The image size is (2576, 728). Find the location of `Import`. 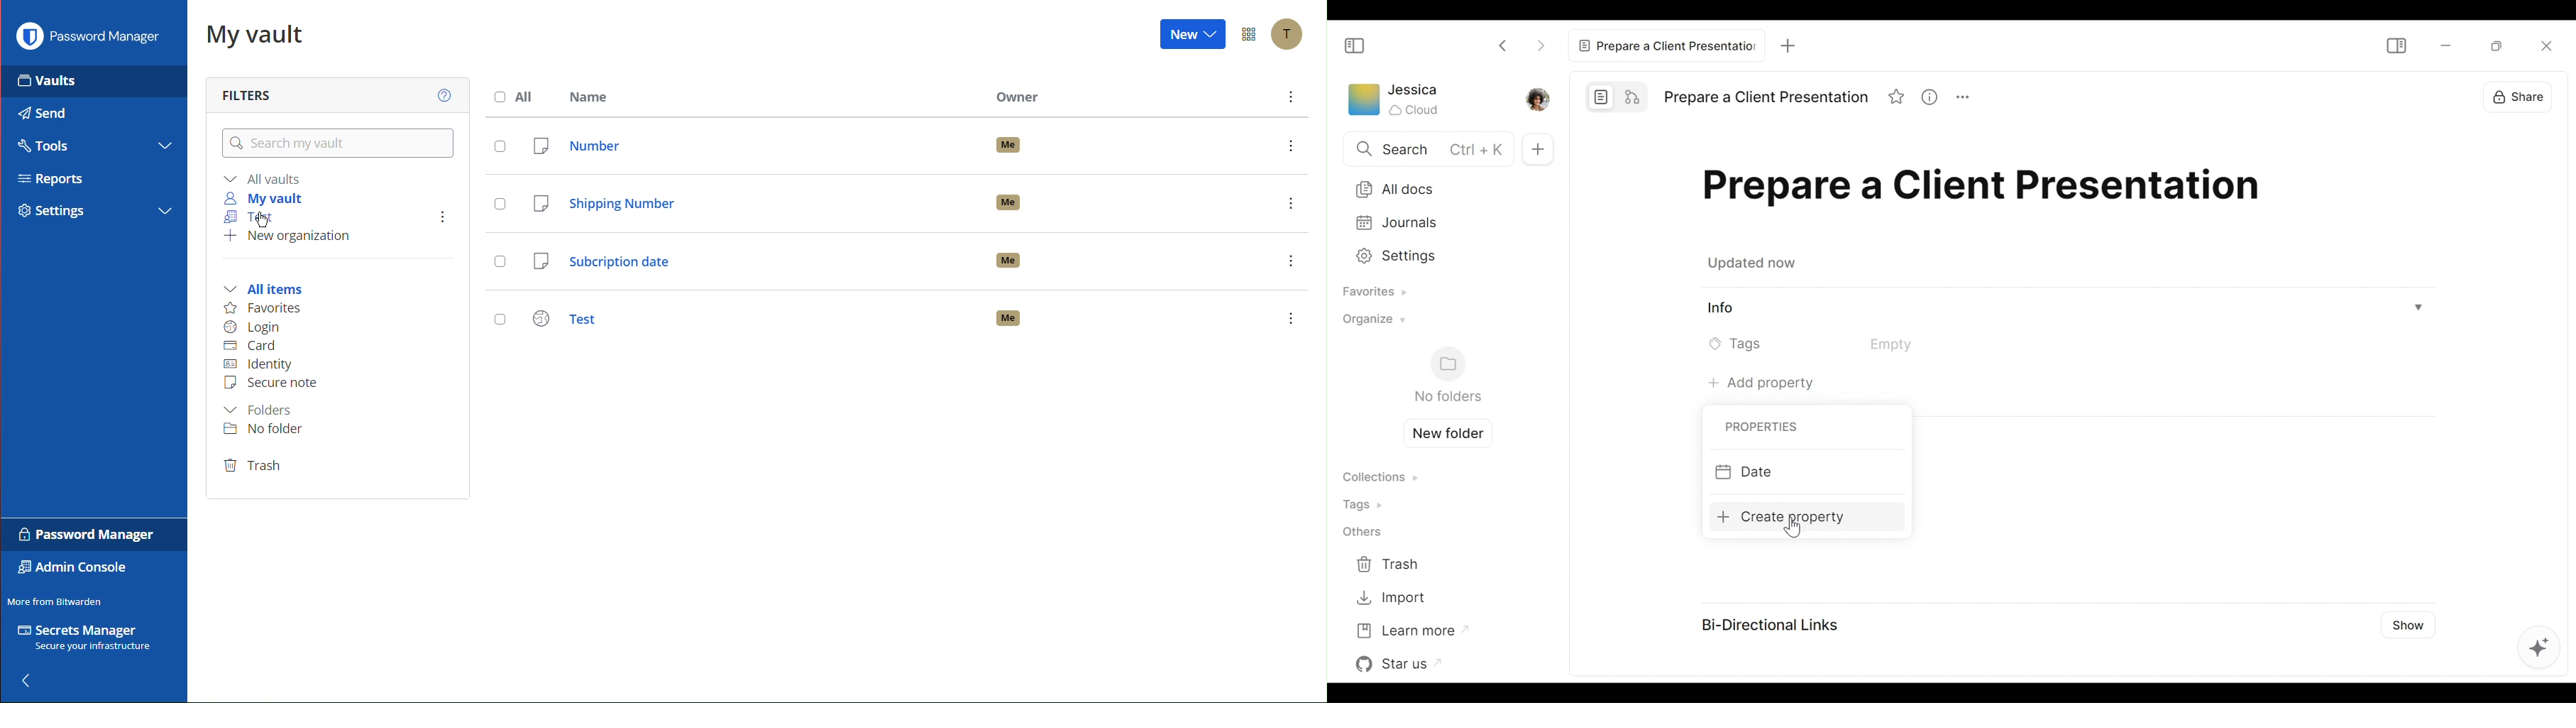

Import is located at coordinates (1391, 598).